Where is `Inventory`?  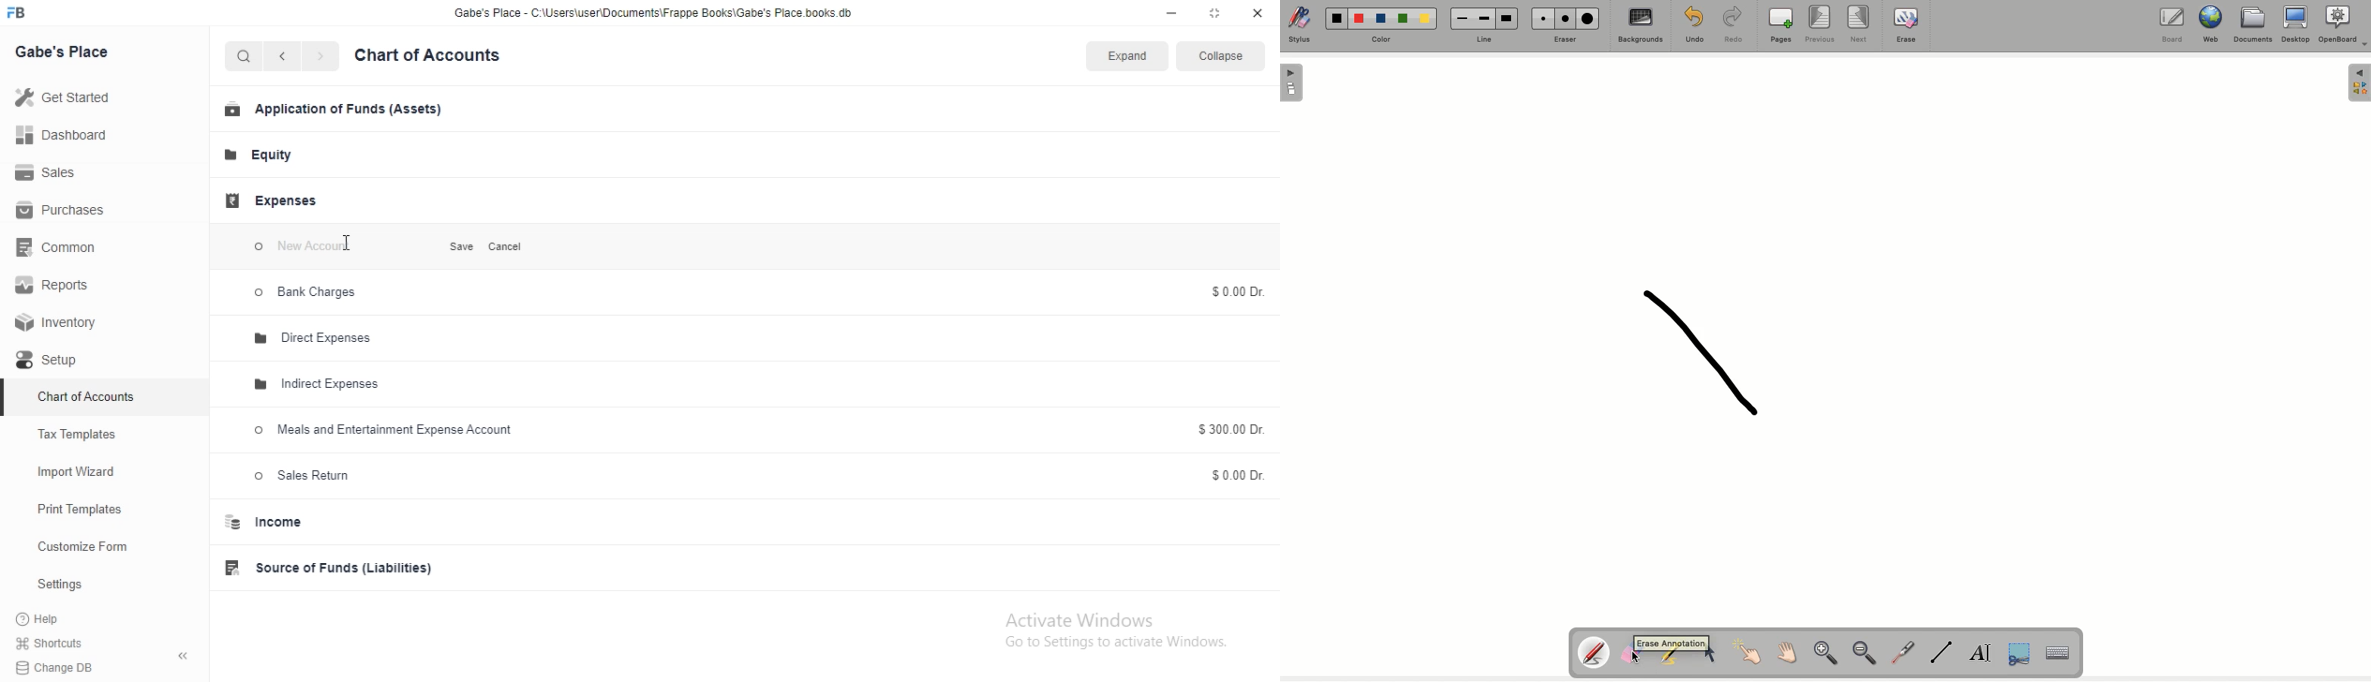 Inventory is located at coordinates (64, 323).